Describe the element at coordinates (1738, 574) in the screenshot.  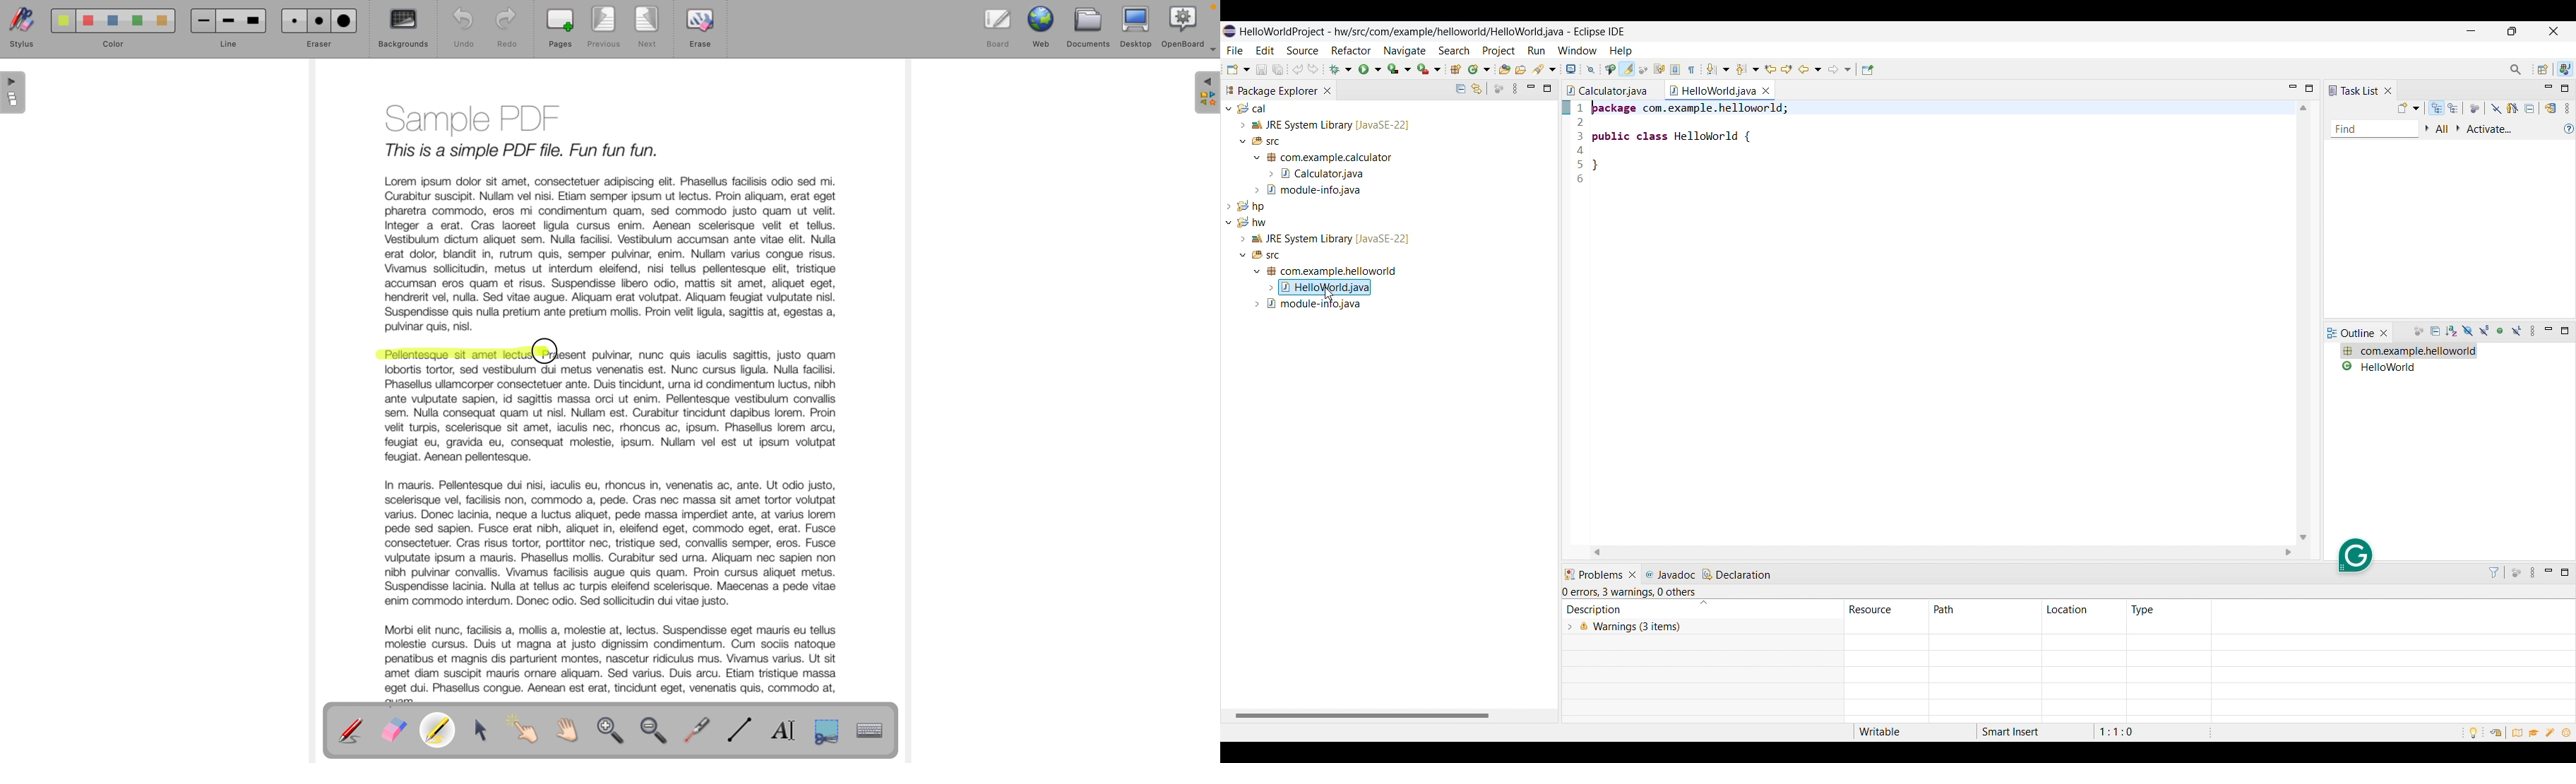
I see `Declaration tab` at that location.